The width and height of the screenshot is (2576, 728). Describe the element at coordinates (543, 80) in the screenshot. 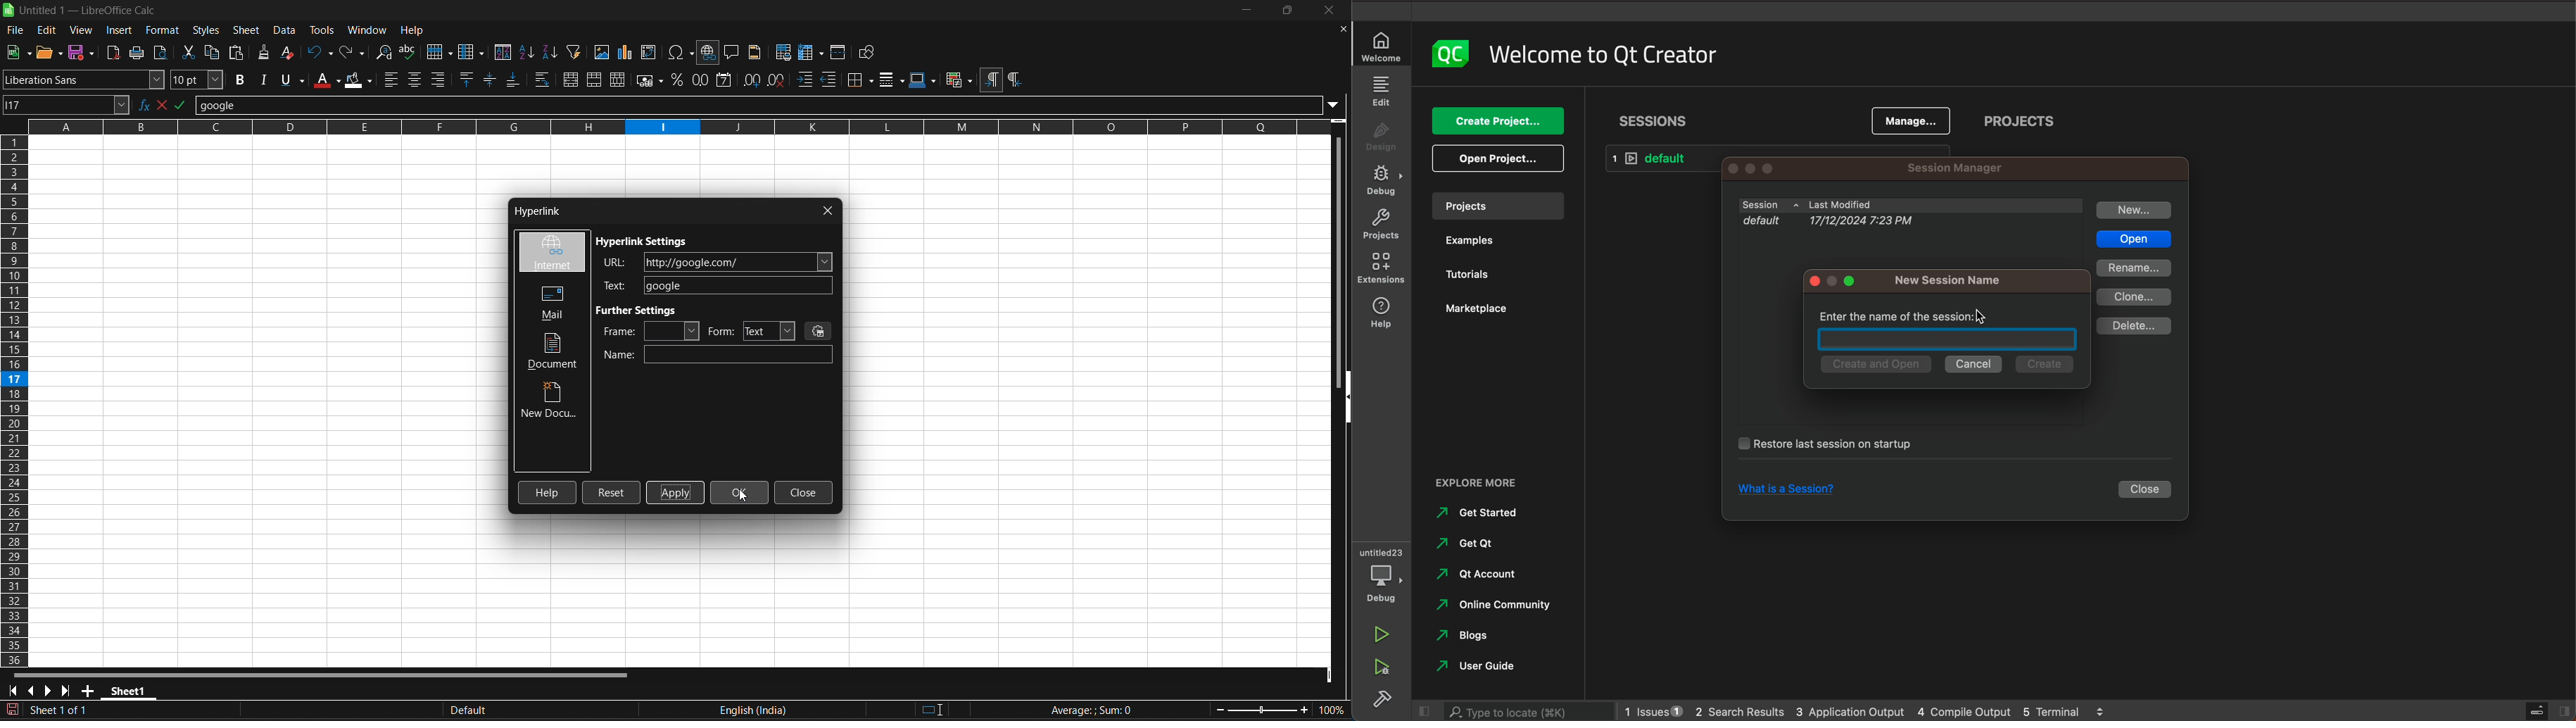

I see `wrap text` at that location.